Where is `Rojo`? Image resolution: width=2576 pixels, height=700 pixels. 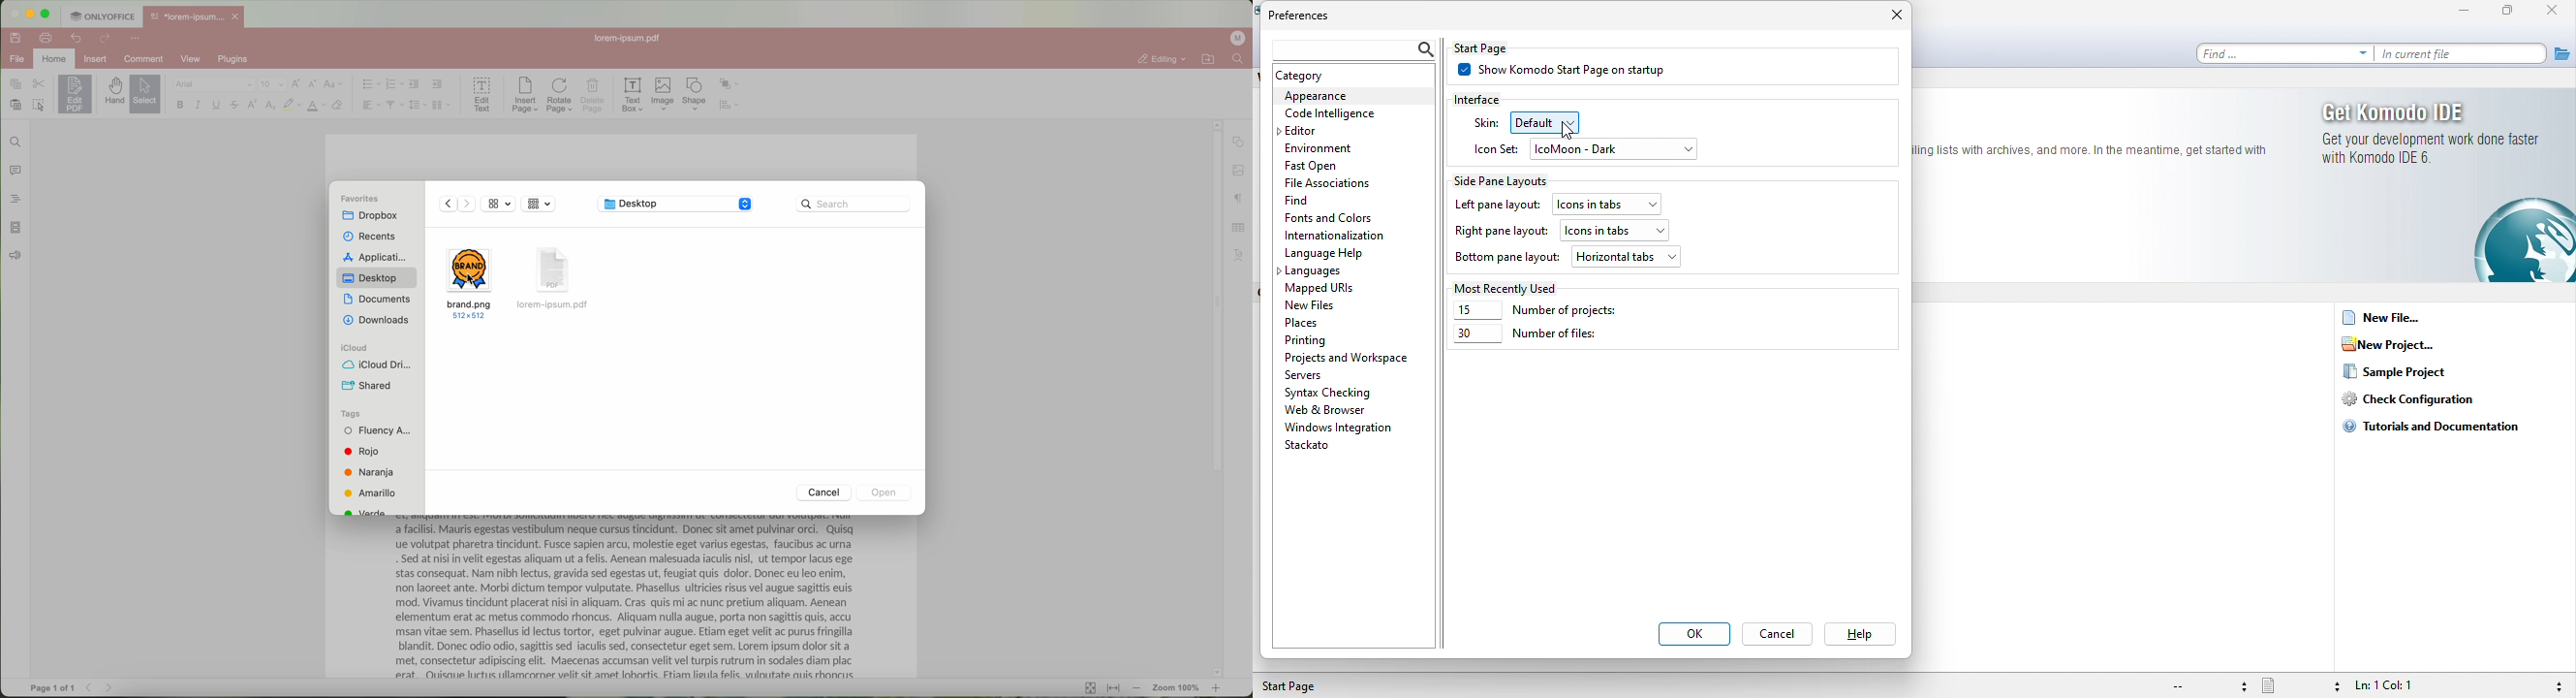 Rojo is located at coordinates (362, 452).